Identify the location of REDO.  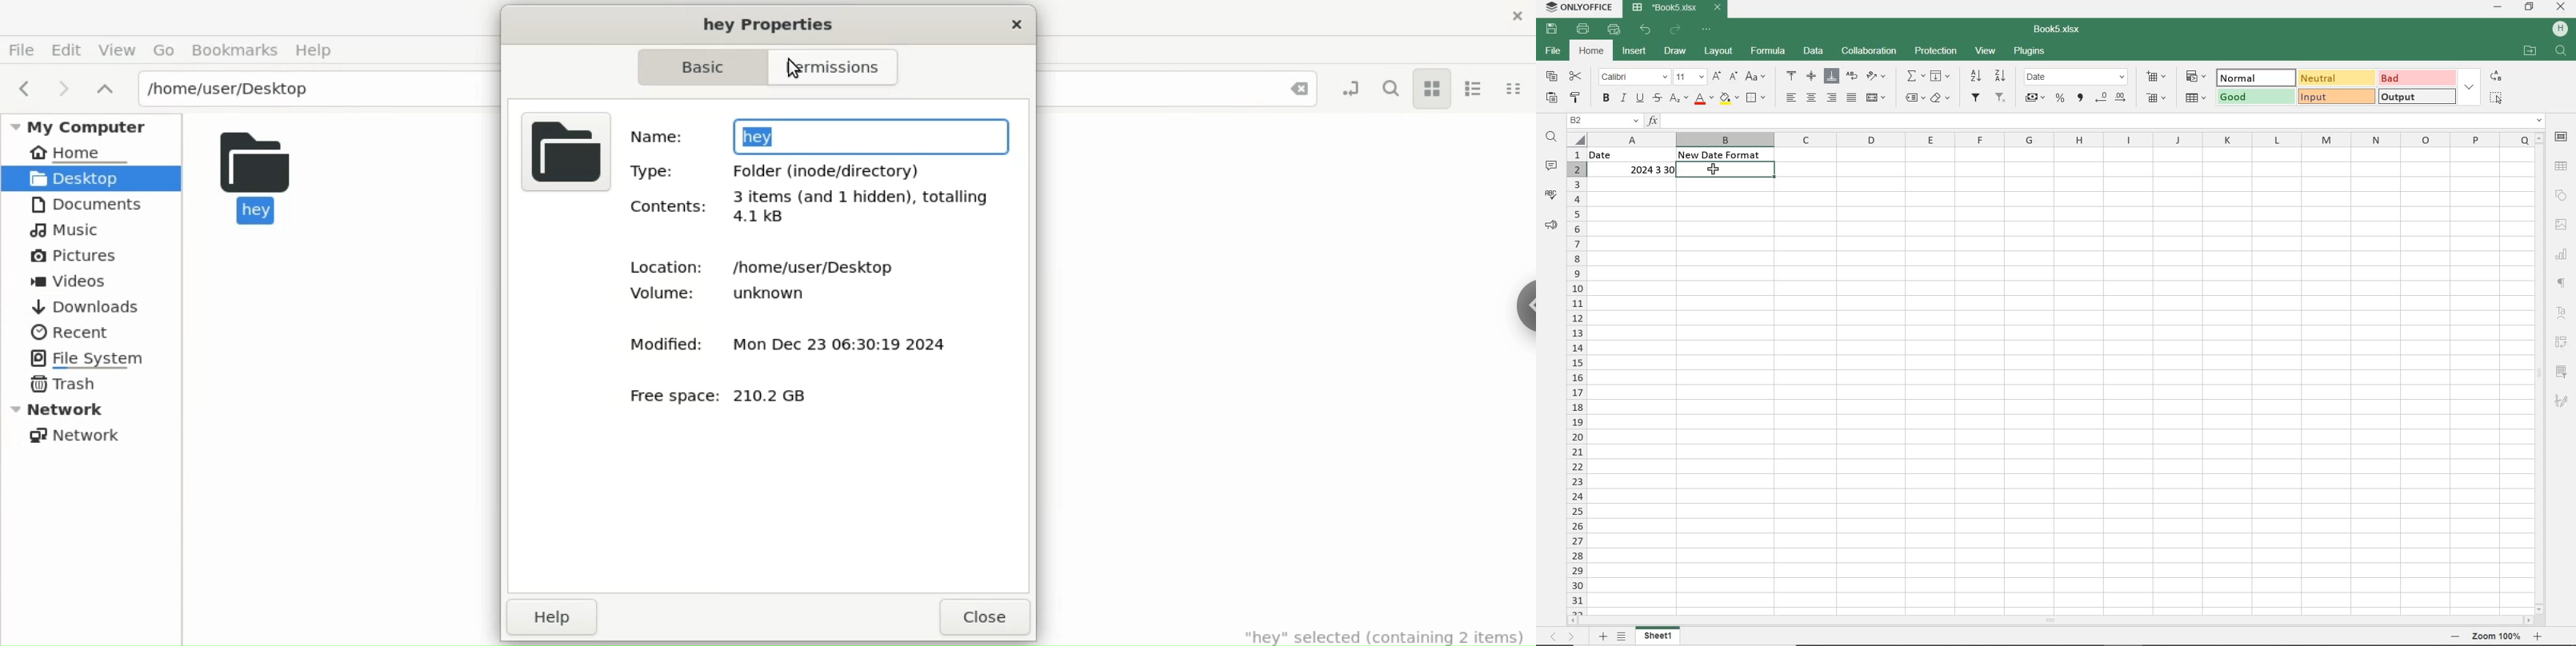
(1676, 29).